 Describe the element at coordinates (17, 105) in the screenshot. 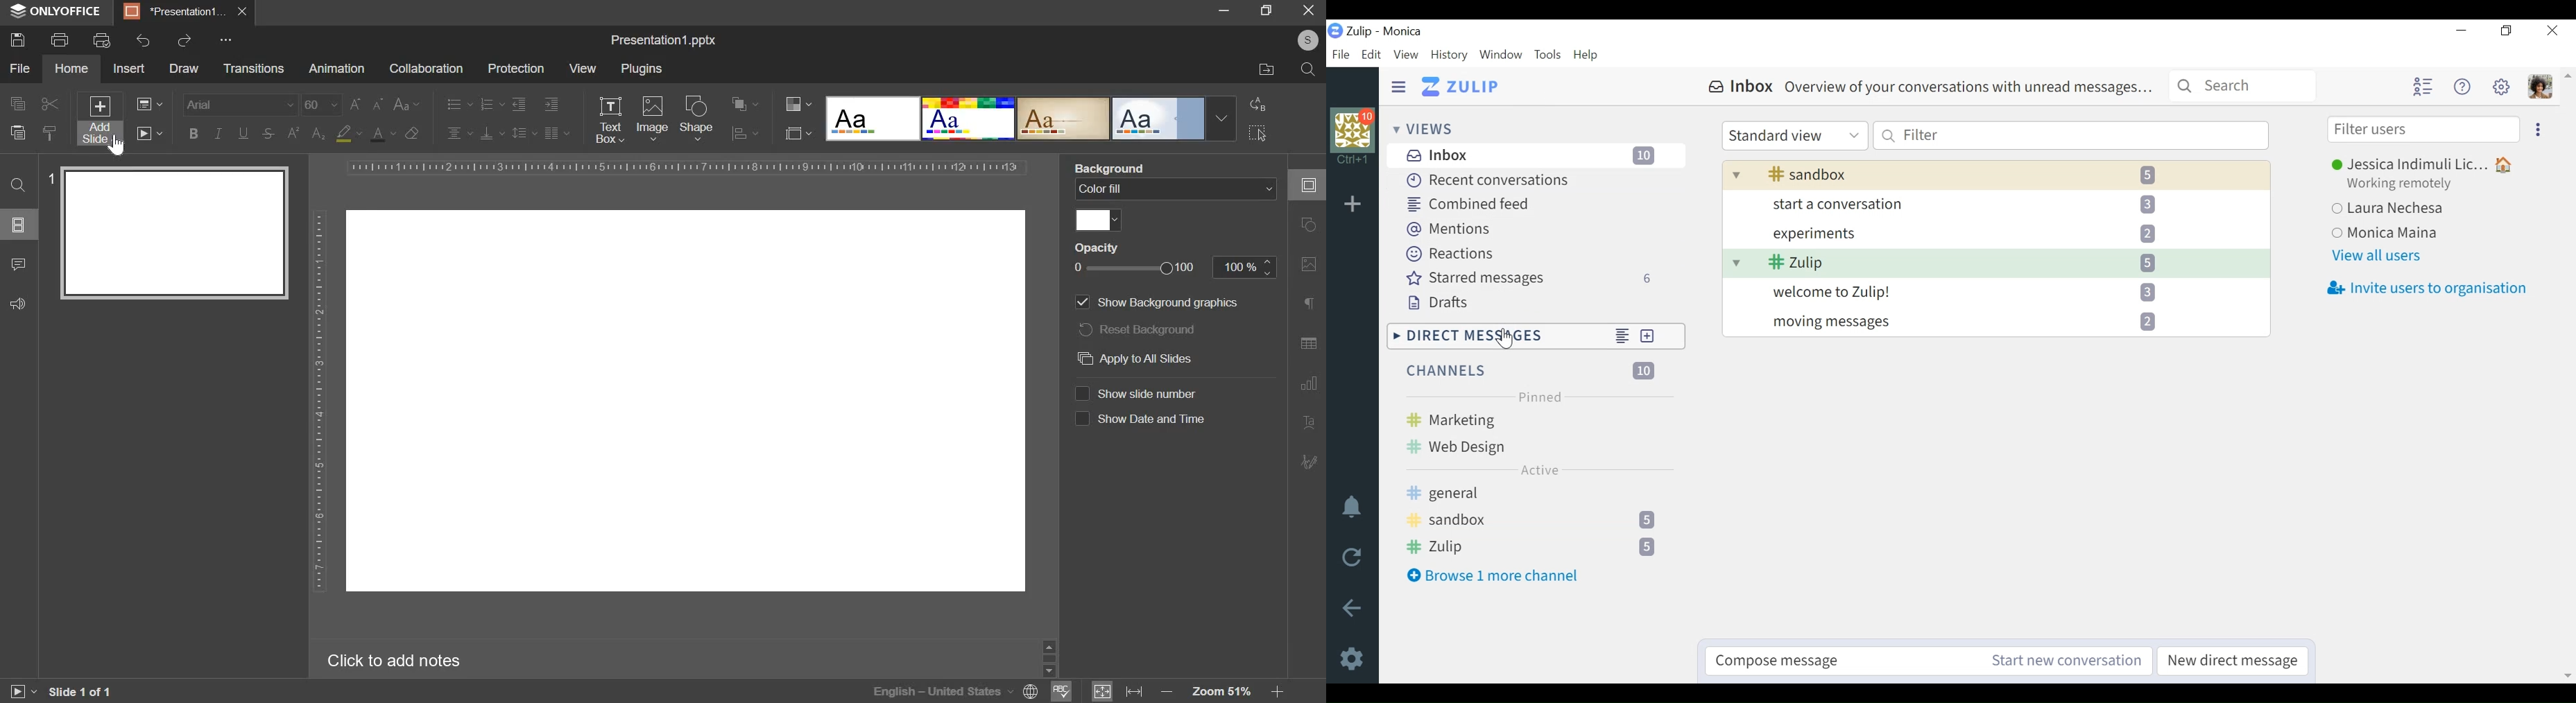

I see `copy` at that location.